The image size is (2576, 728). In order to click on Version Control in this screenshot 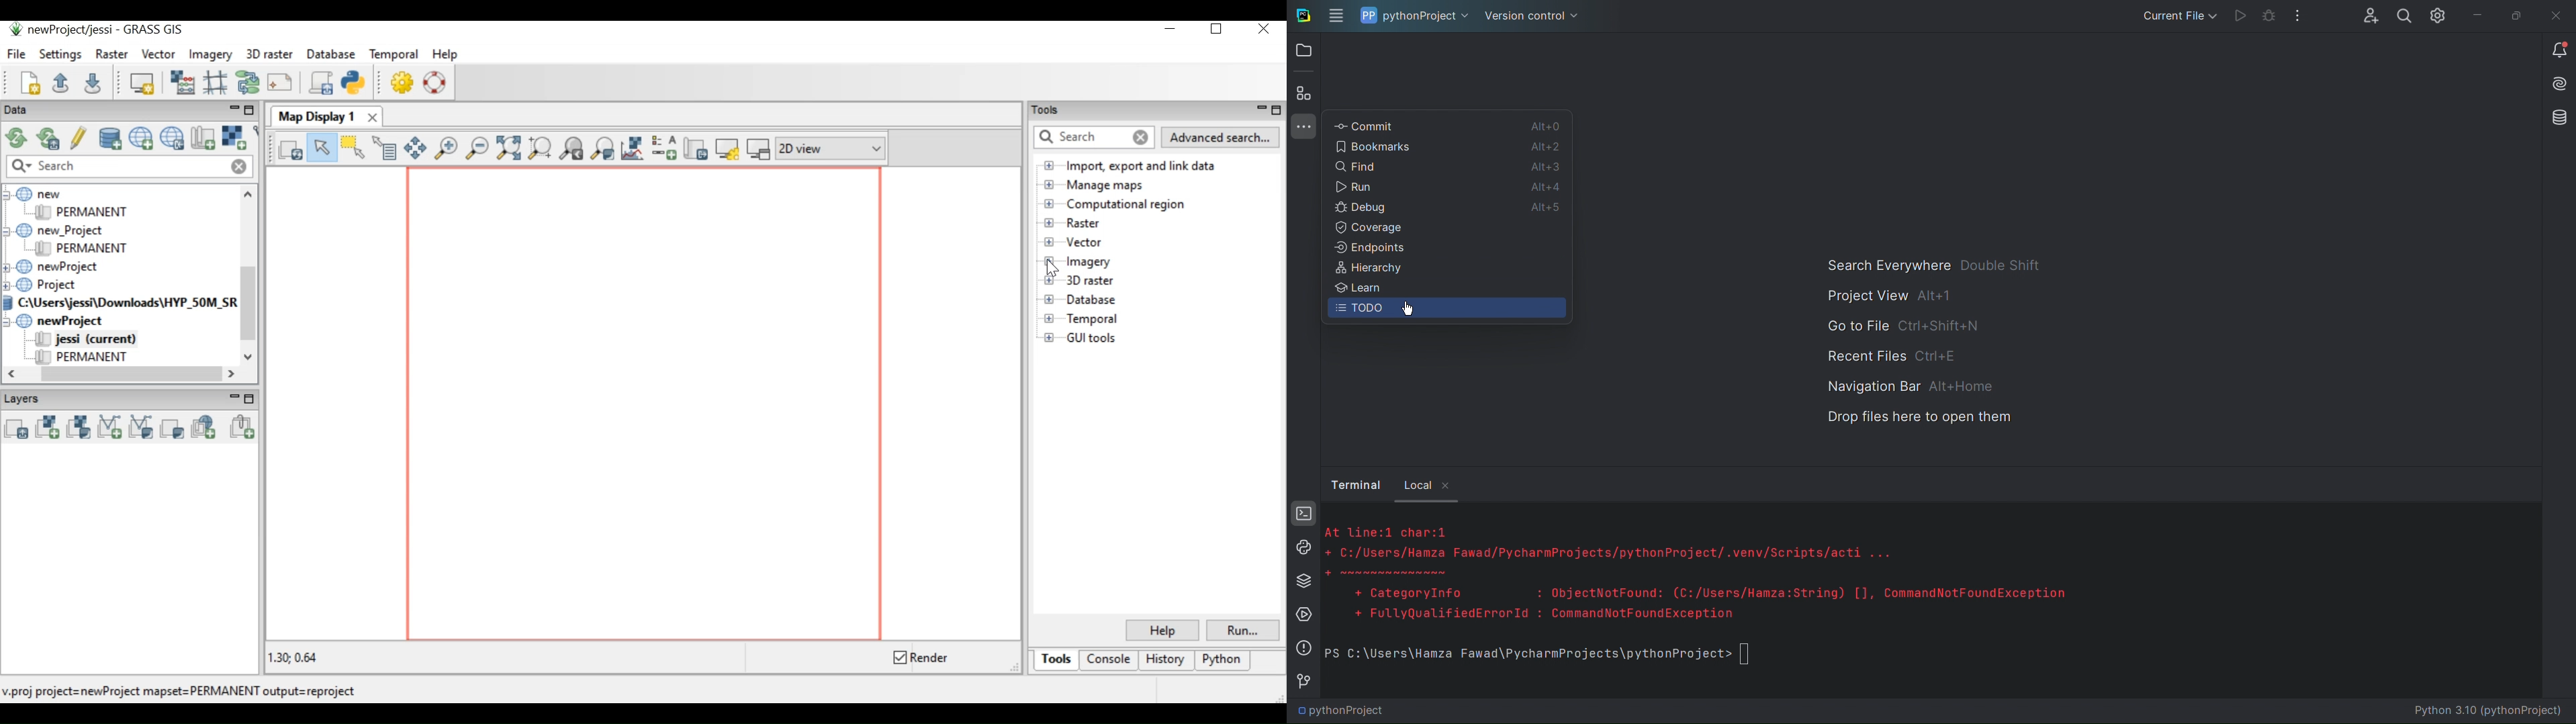, I will do `click(1534, 17)`.